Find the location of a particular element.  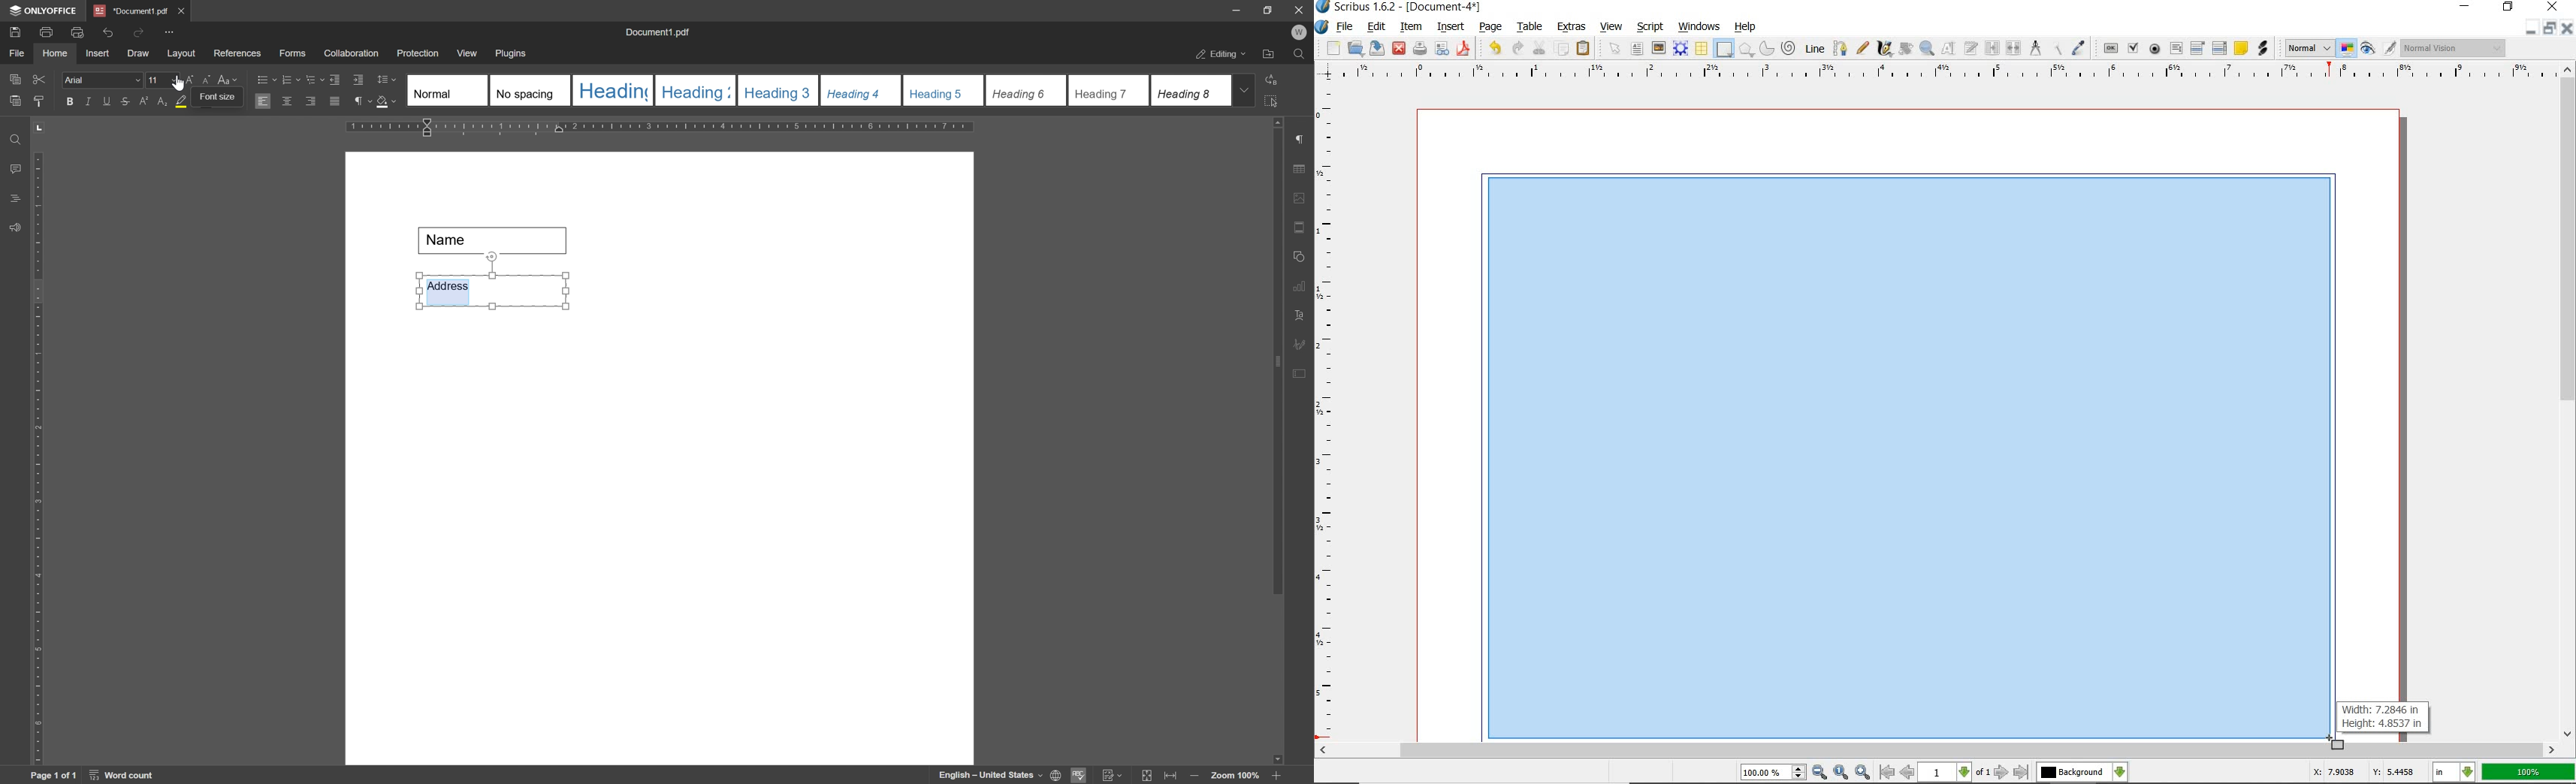

zoom out is located at coordinates (1196, 777).